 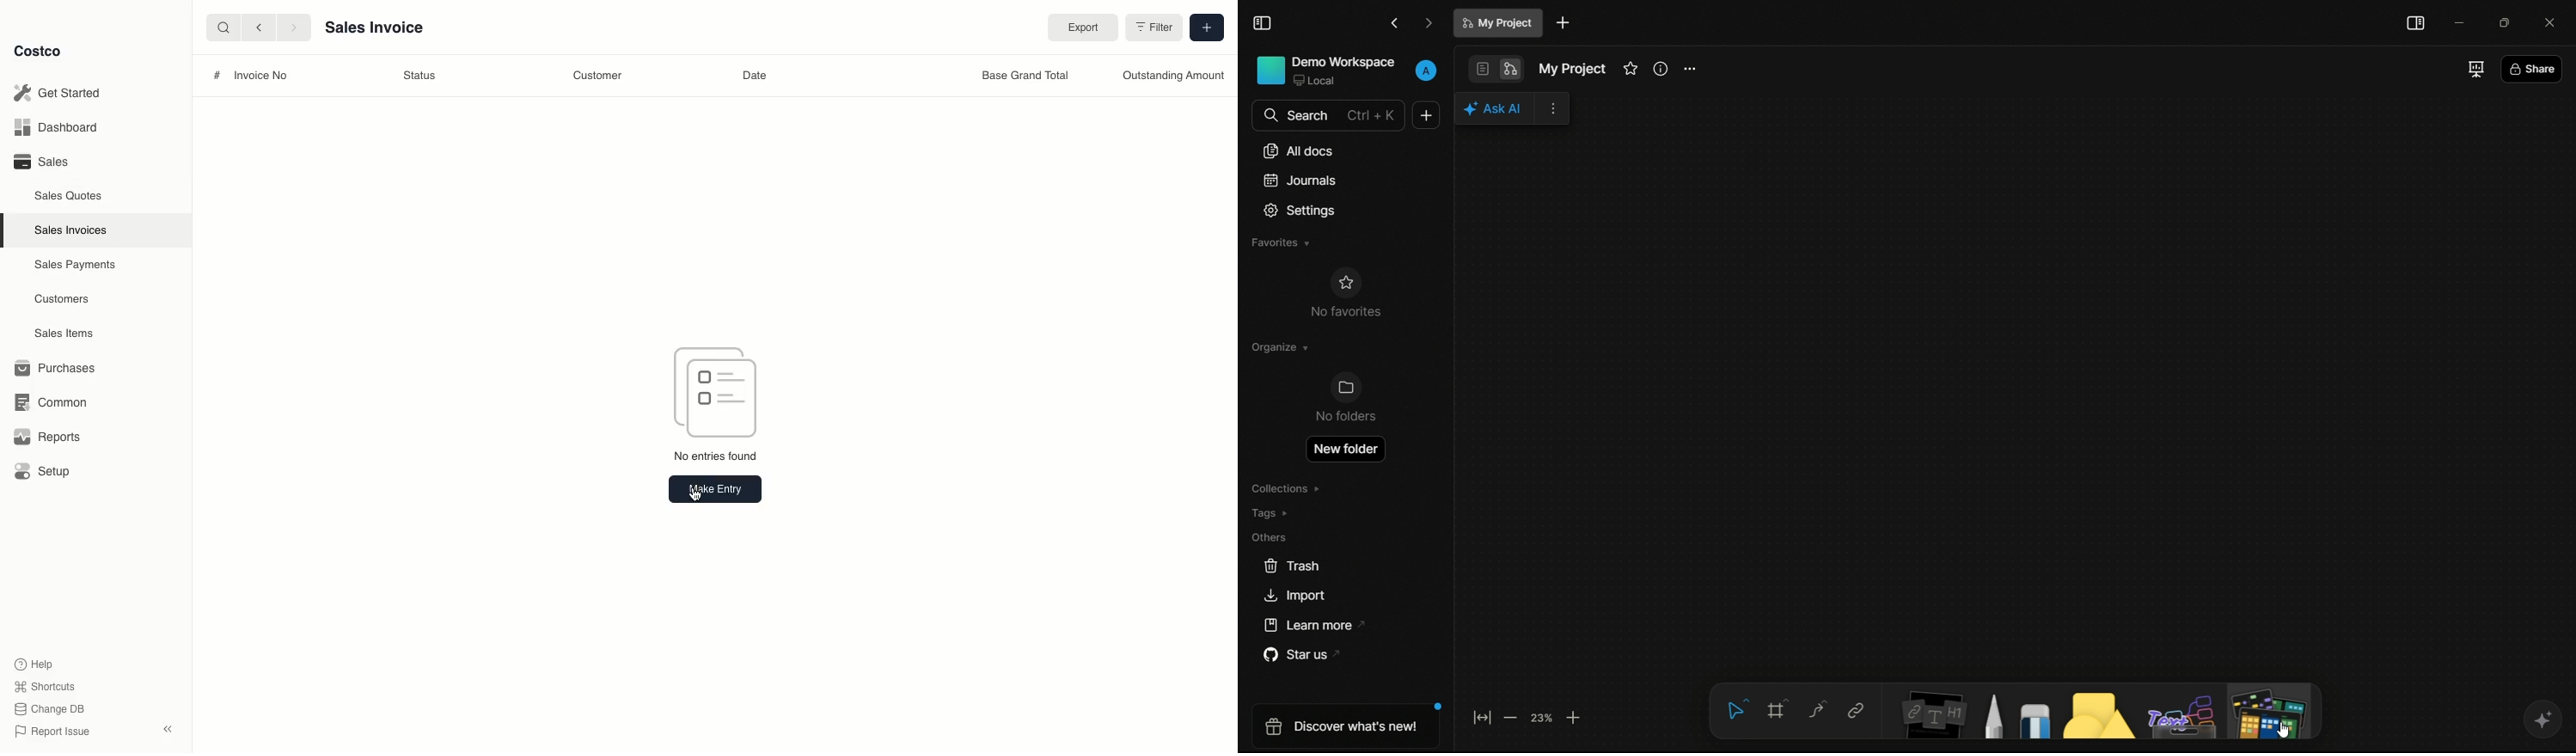 I want to click on Invoice No, so click(x=261, y=76).